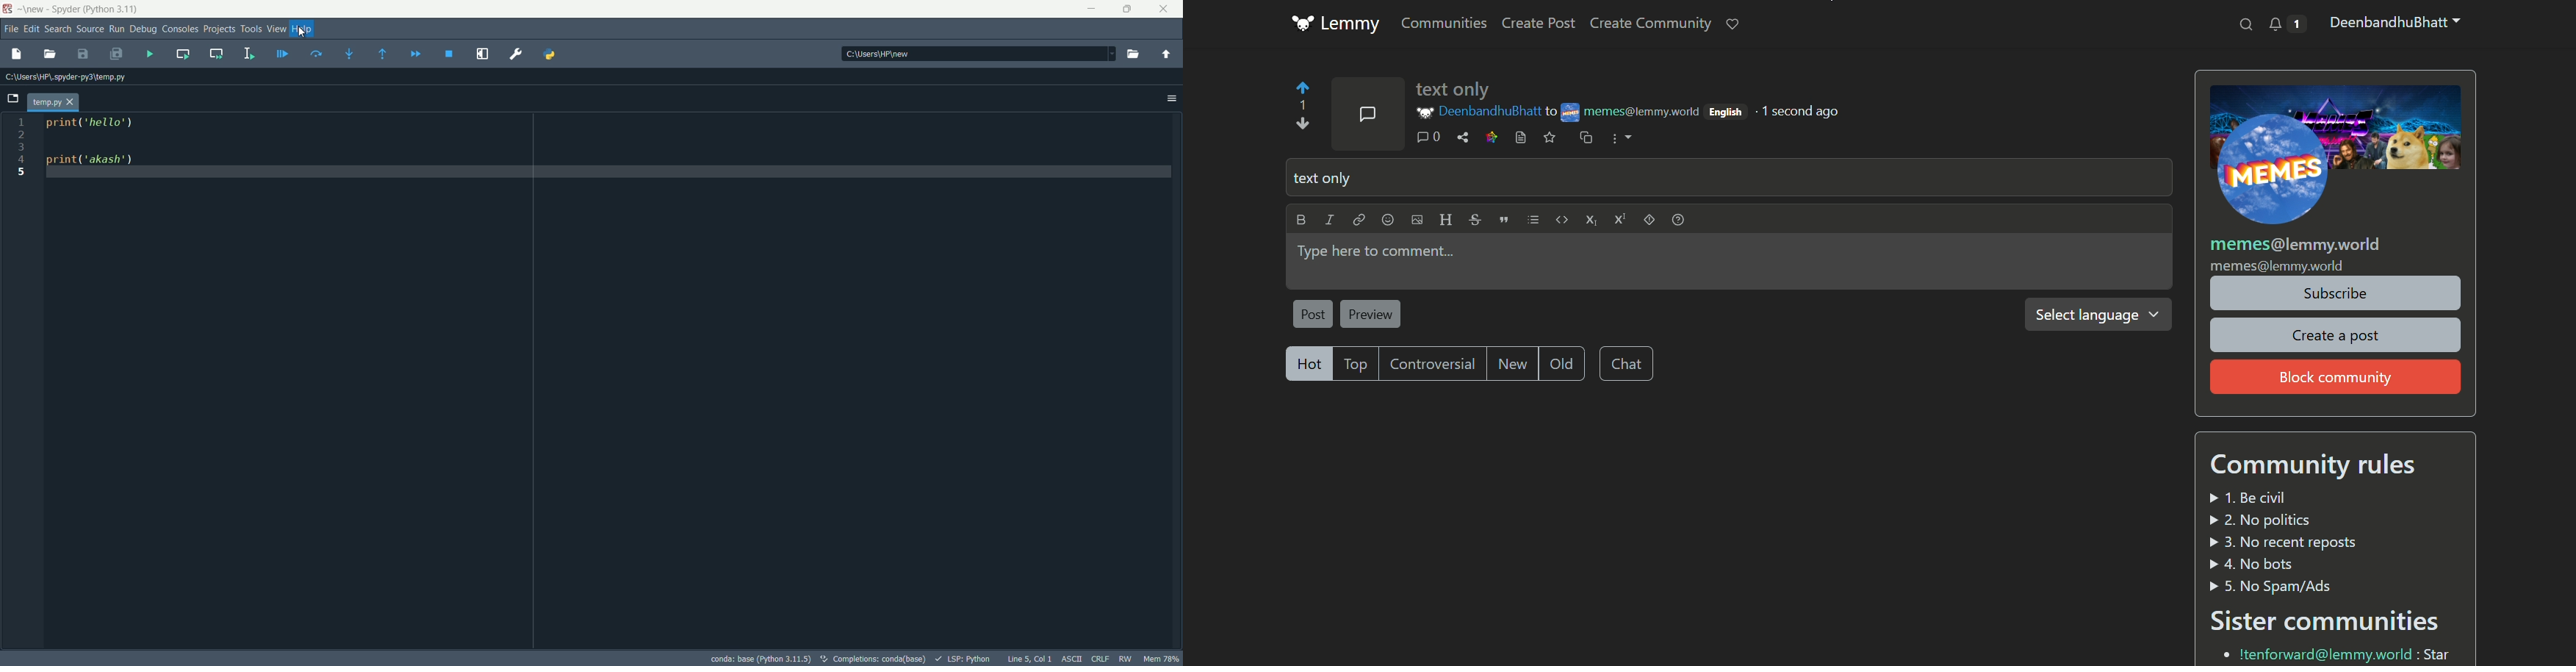  I want to click on crlf, so click(1101, 659).